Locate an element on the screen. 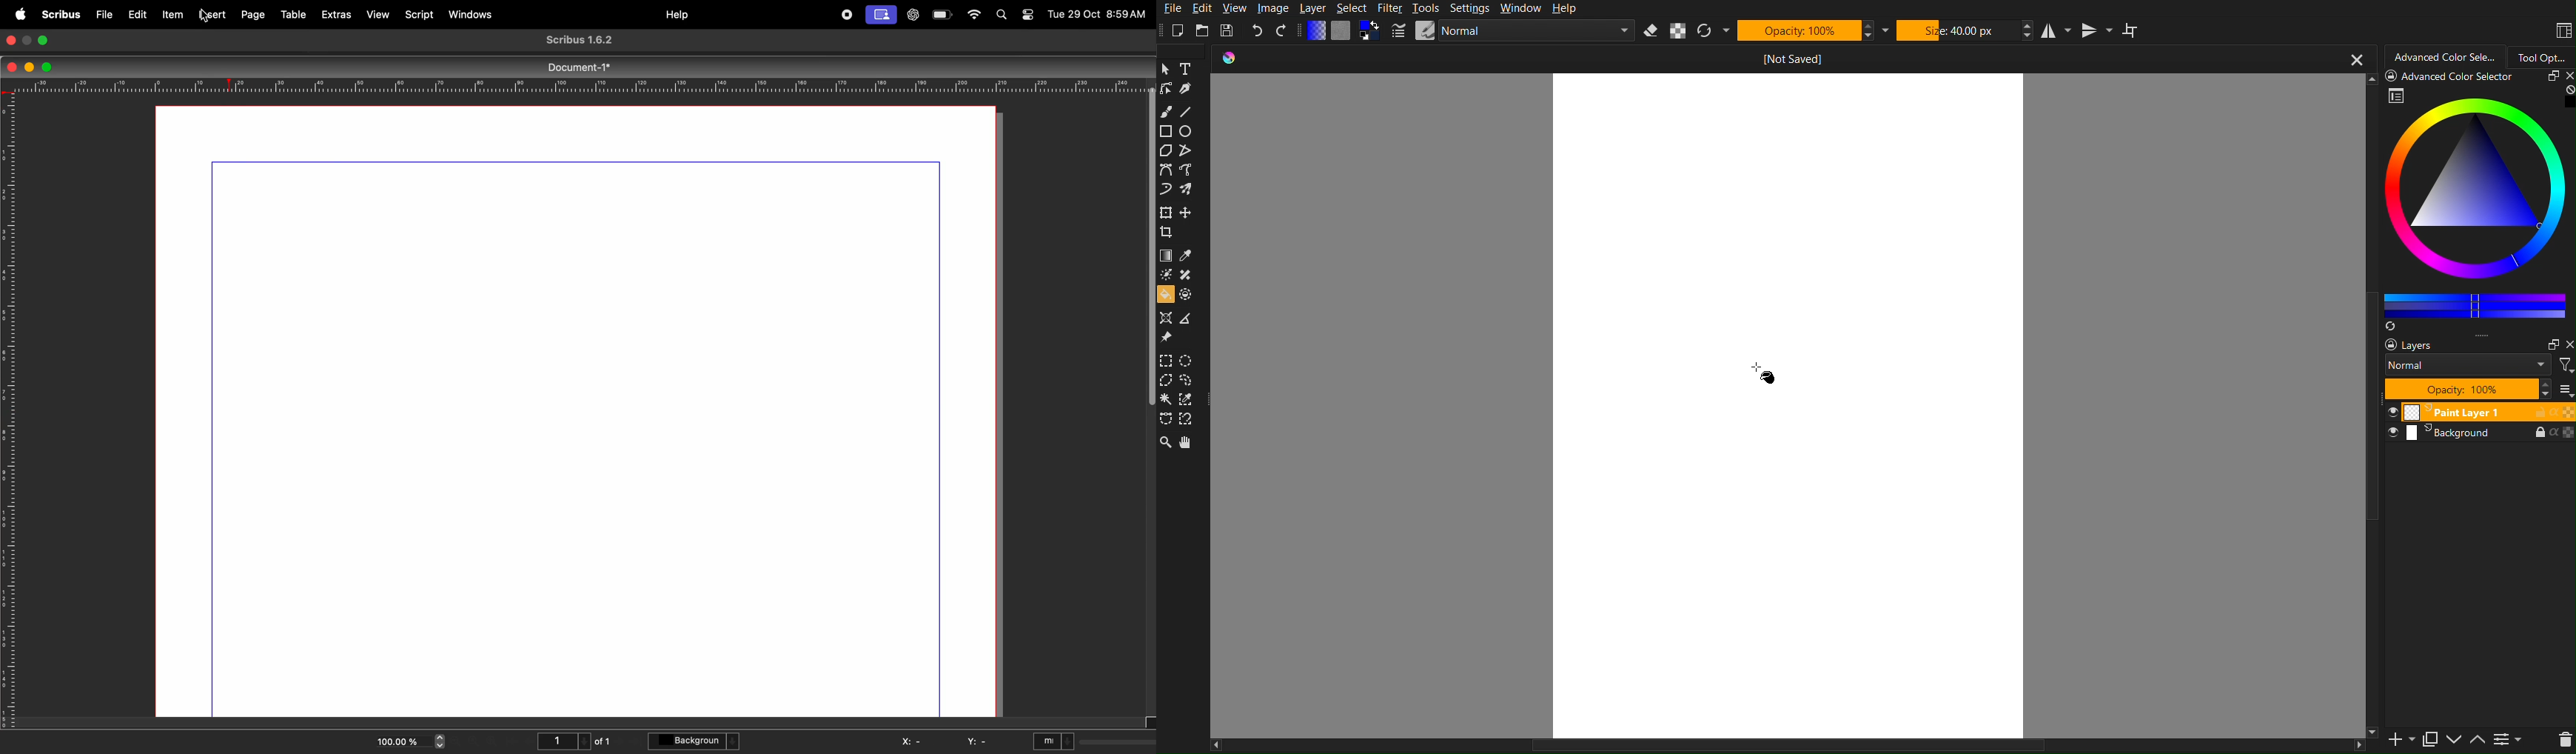  maximize is located at coordinates (48, 67).